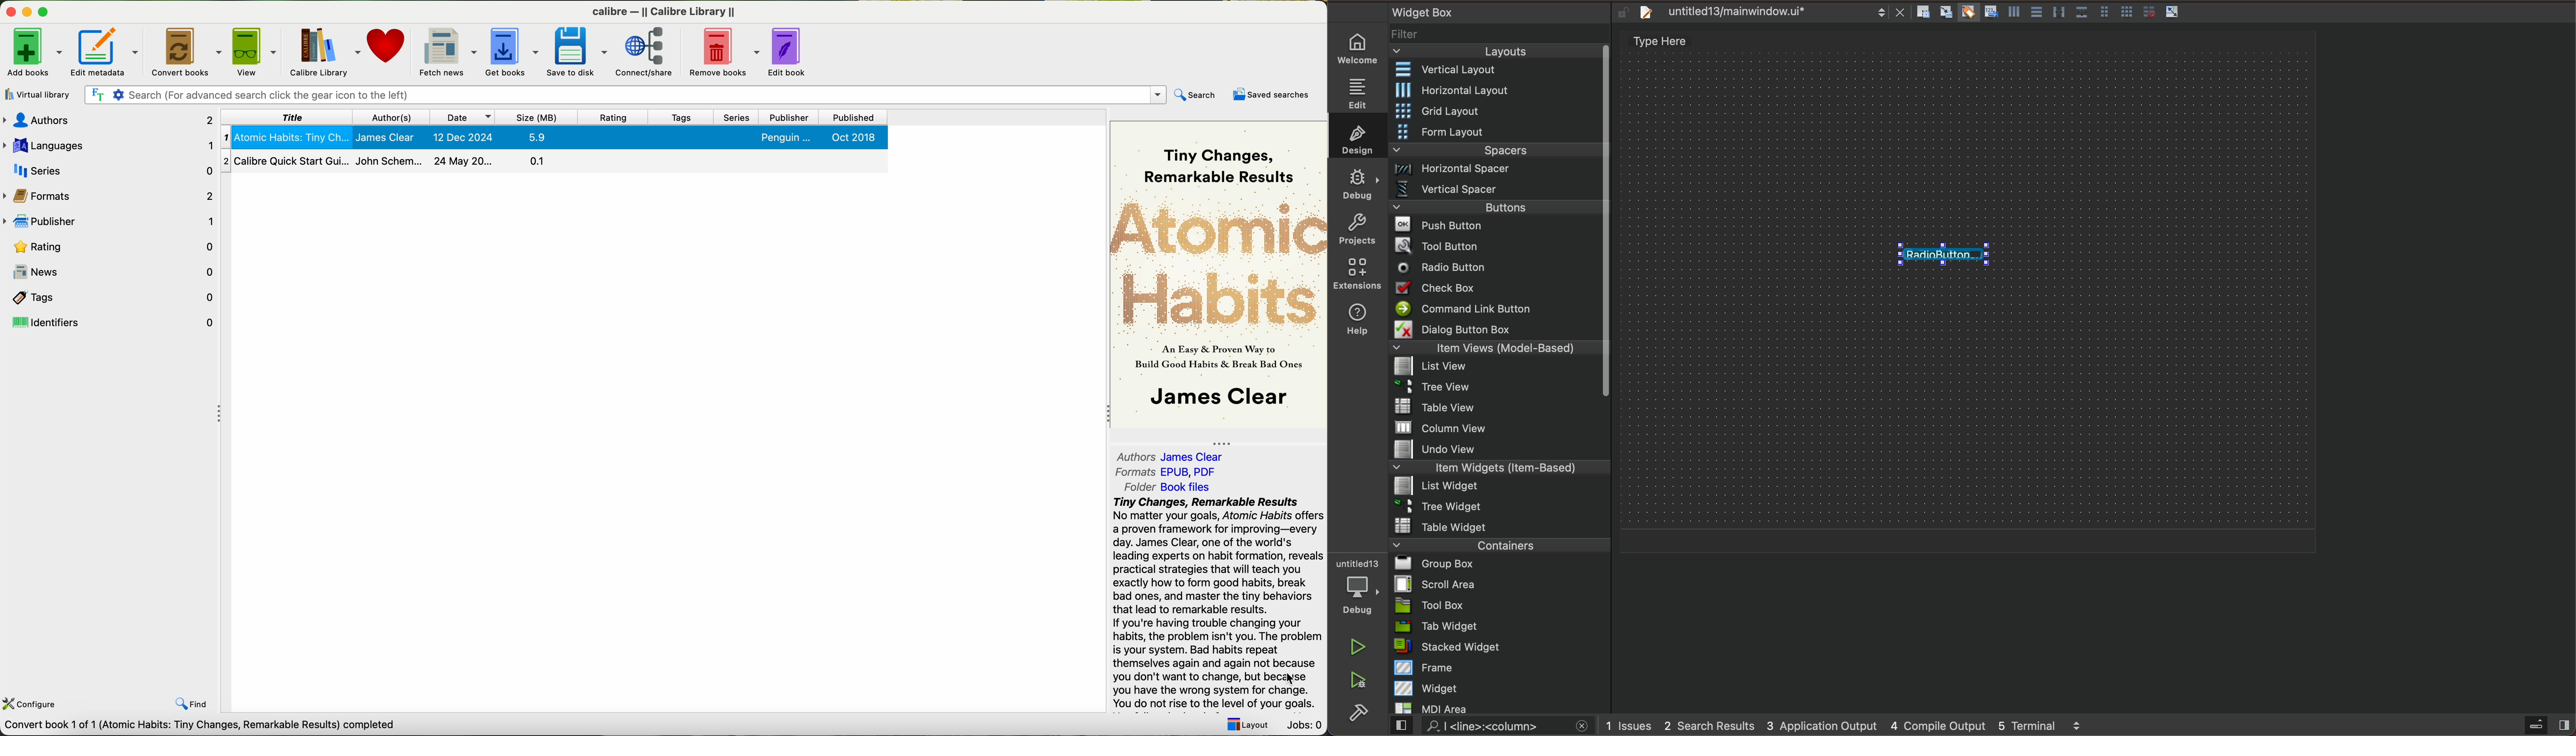  I want to click on mdi area, so click(1499, 707).